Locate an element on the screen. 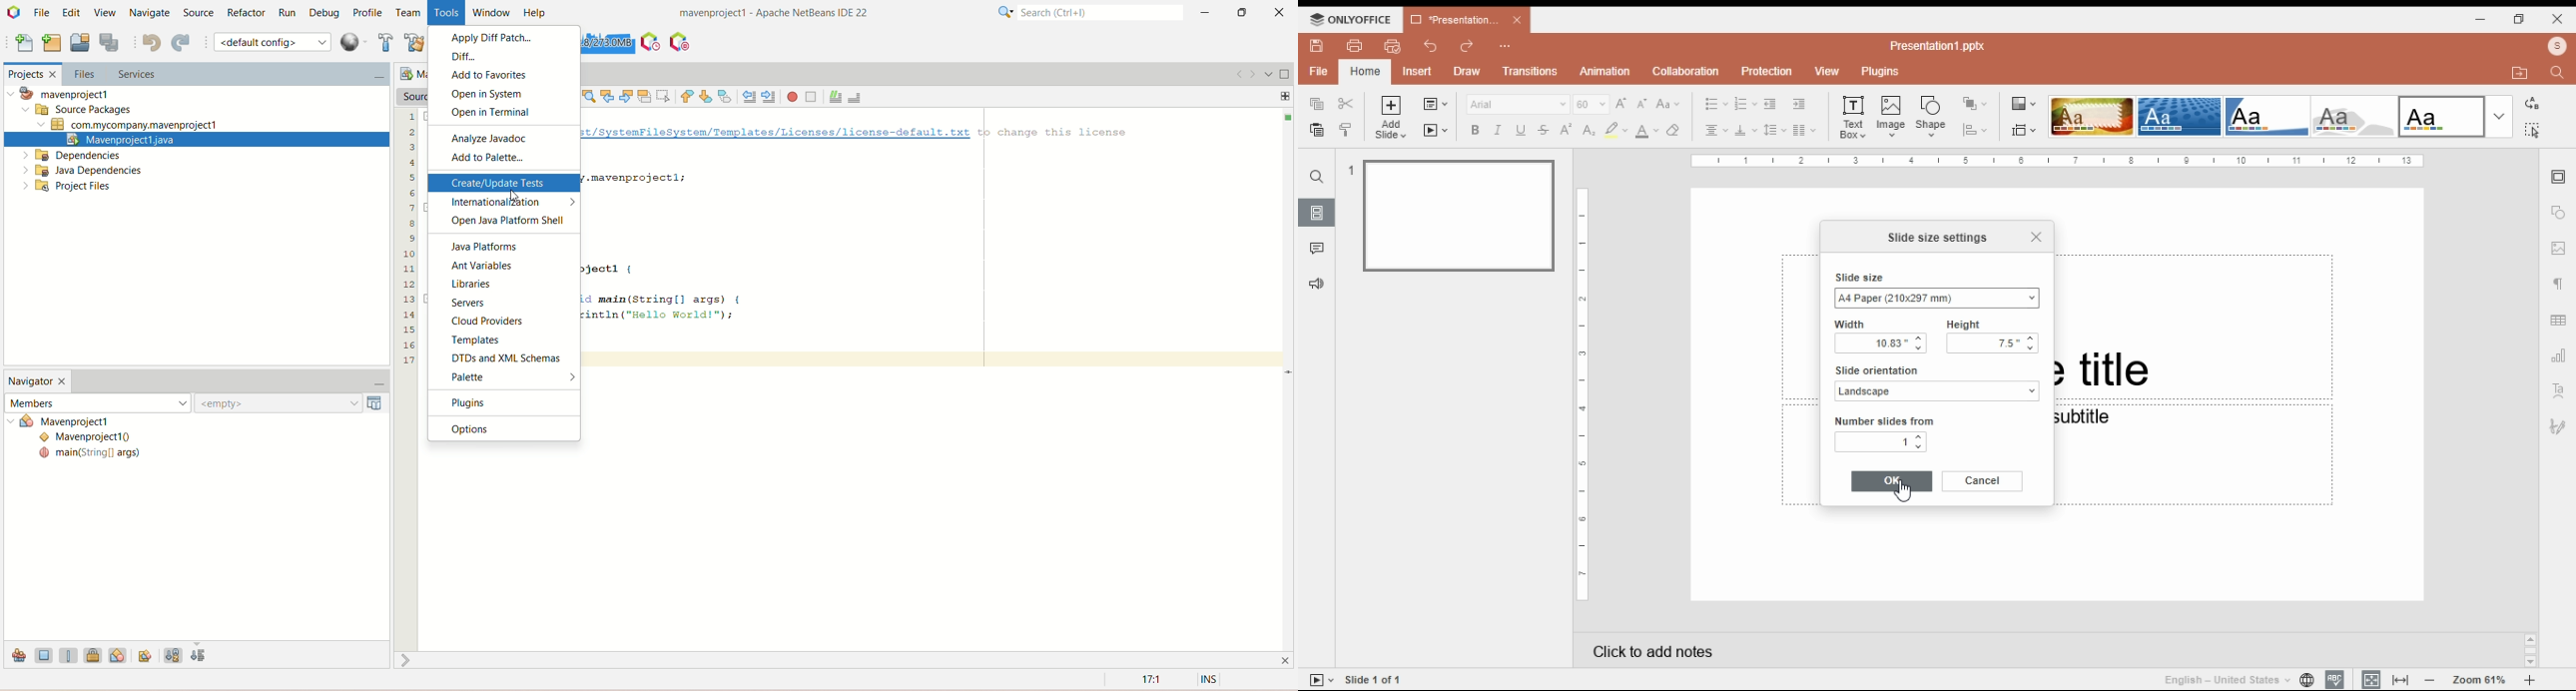  width is located at coordinates (1875, 325).